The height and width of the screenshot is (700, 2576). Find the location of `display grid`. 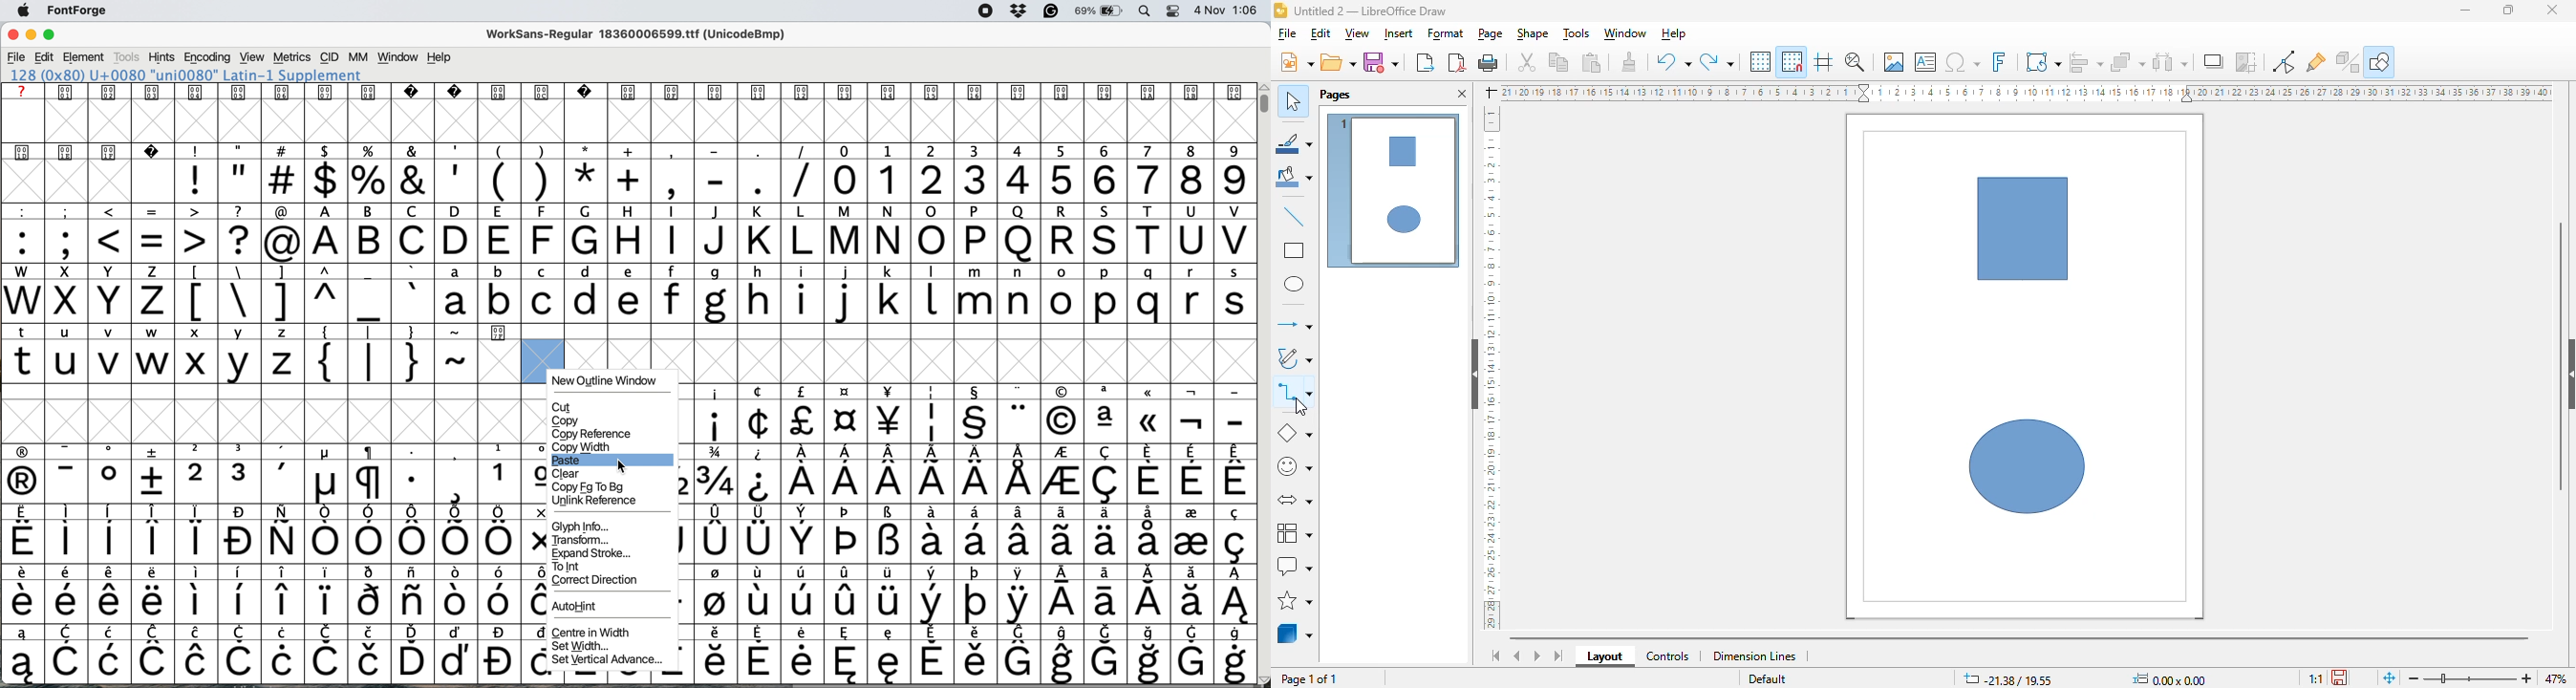

display grid is located at coordinates (1760, 61).